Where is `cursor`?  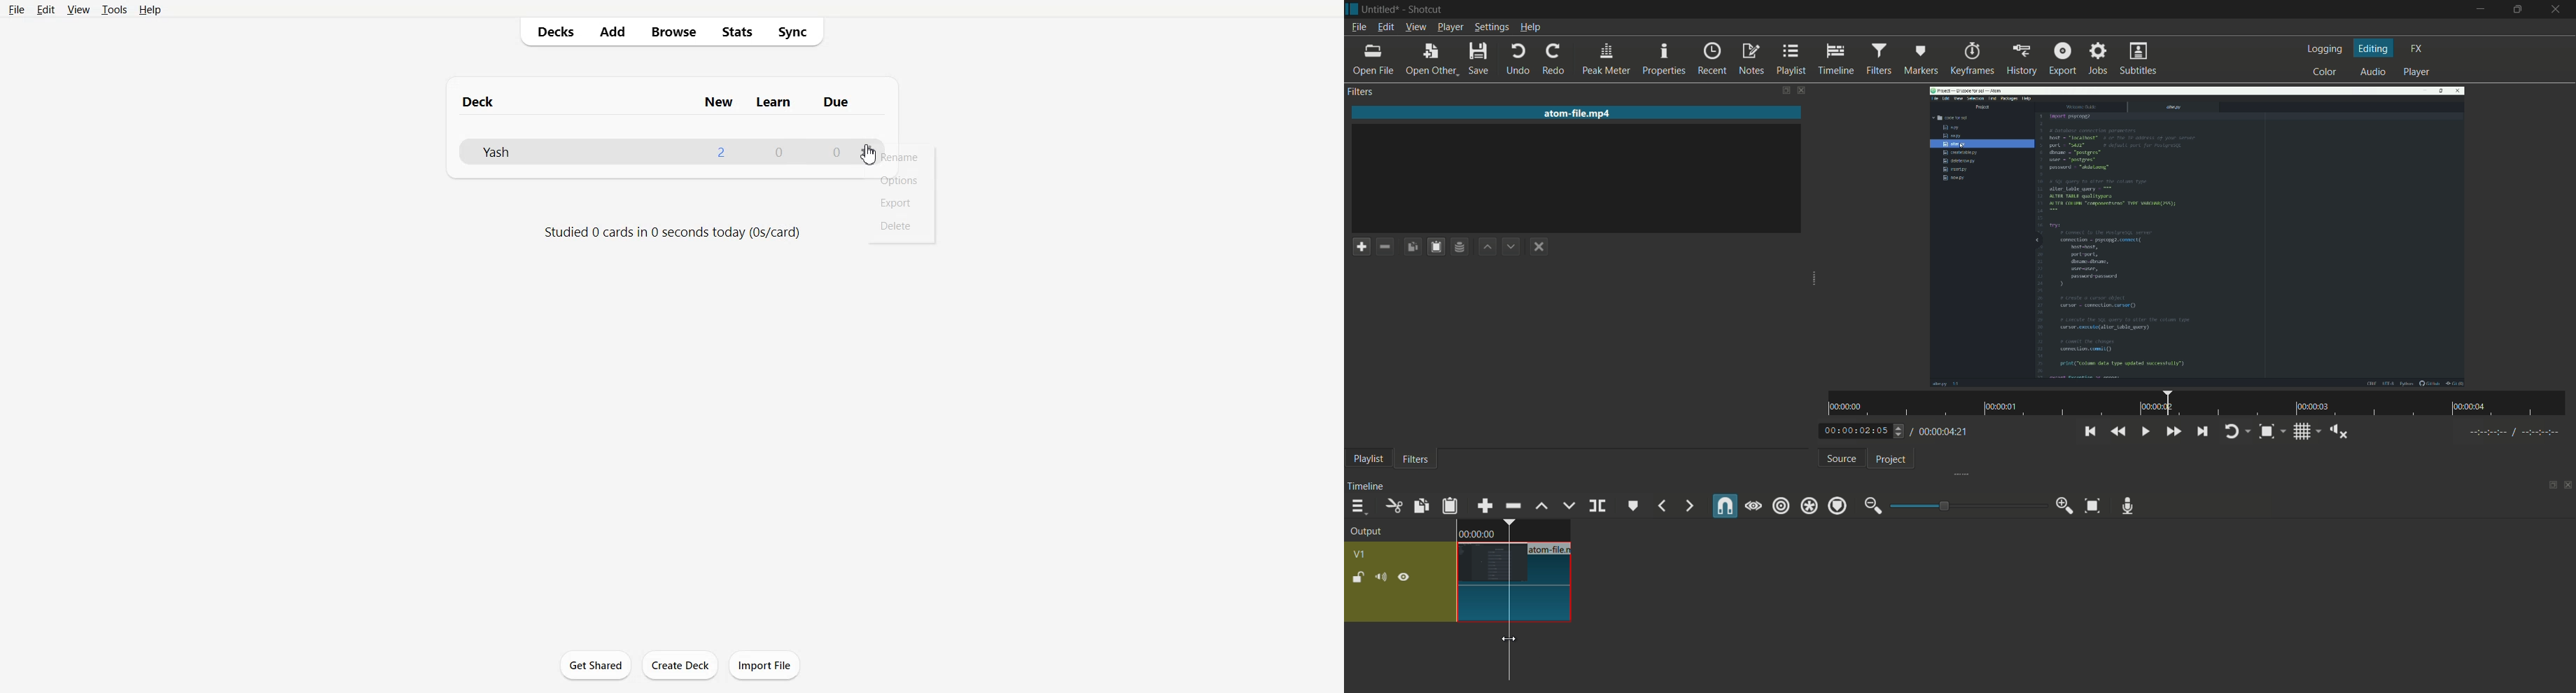
cursor is located at coordinates (1507, 638).